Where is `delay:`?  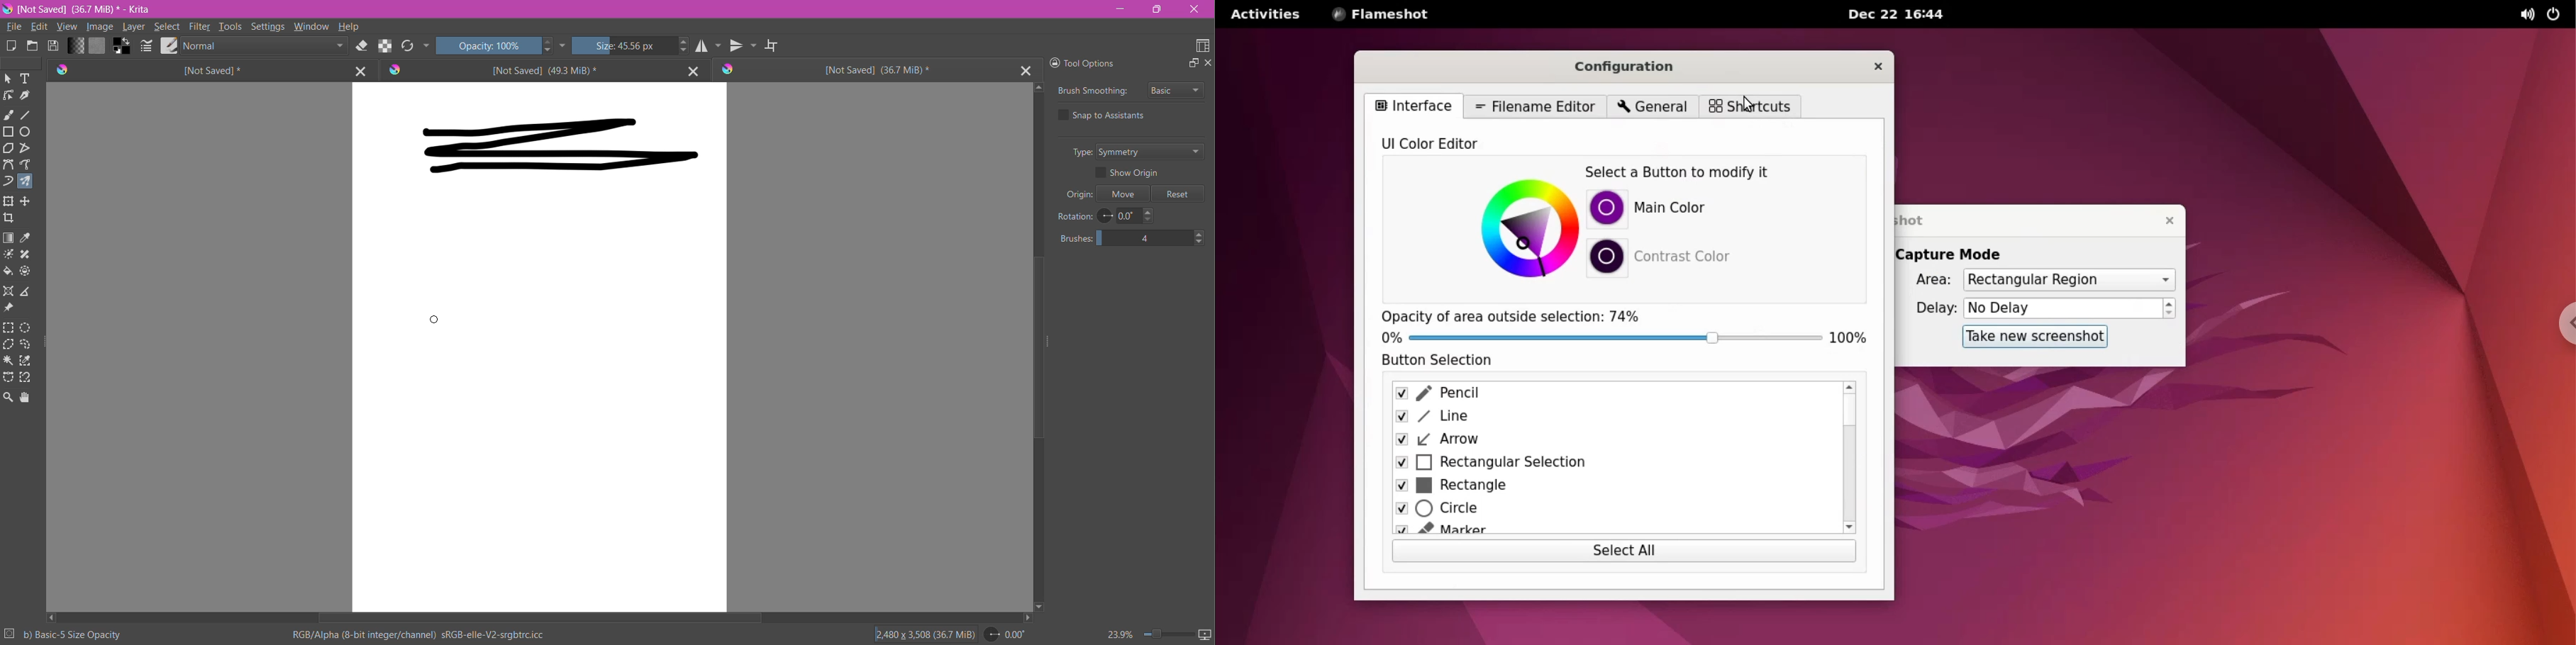
delay: is located at coordinates (1928, 308).